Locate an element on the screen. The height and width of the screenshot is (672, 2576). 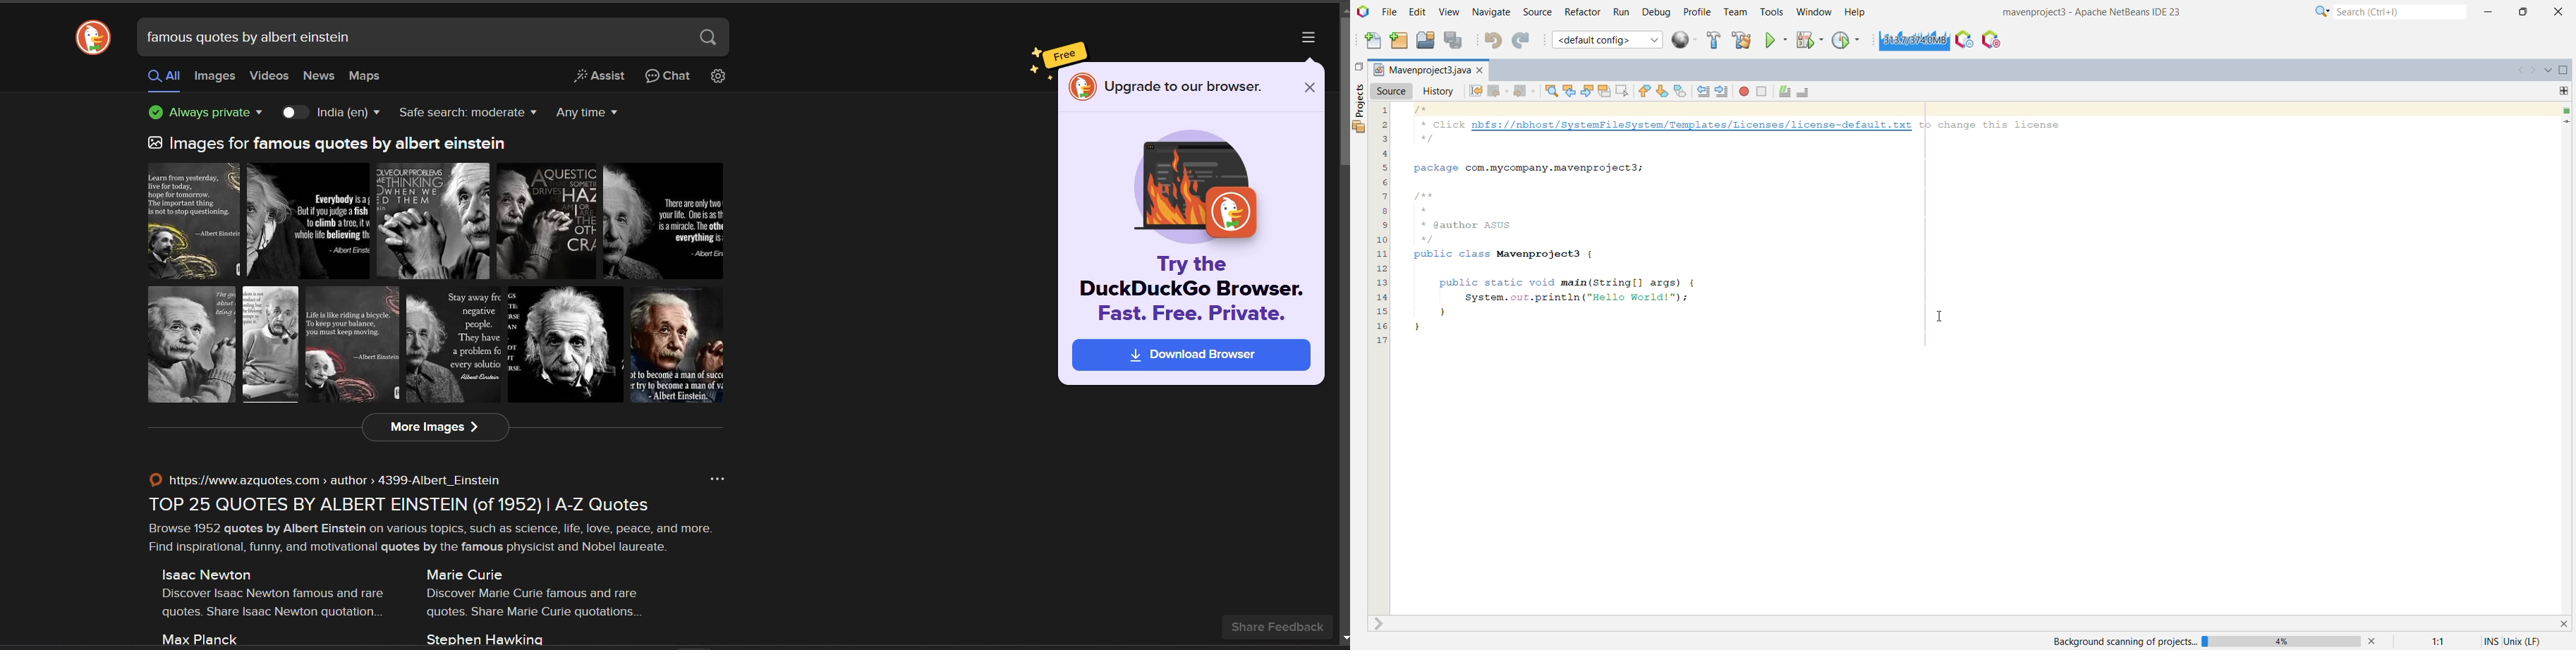
New errors is located at coordinates (2564, 111).